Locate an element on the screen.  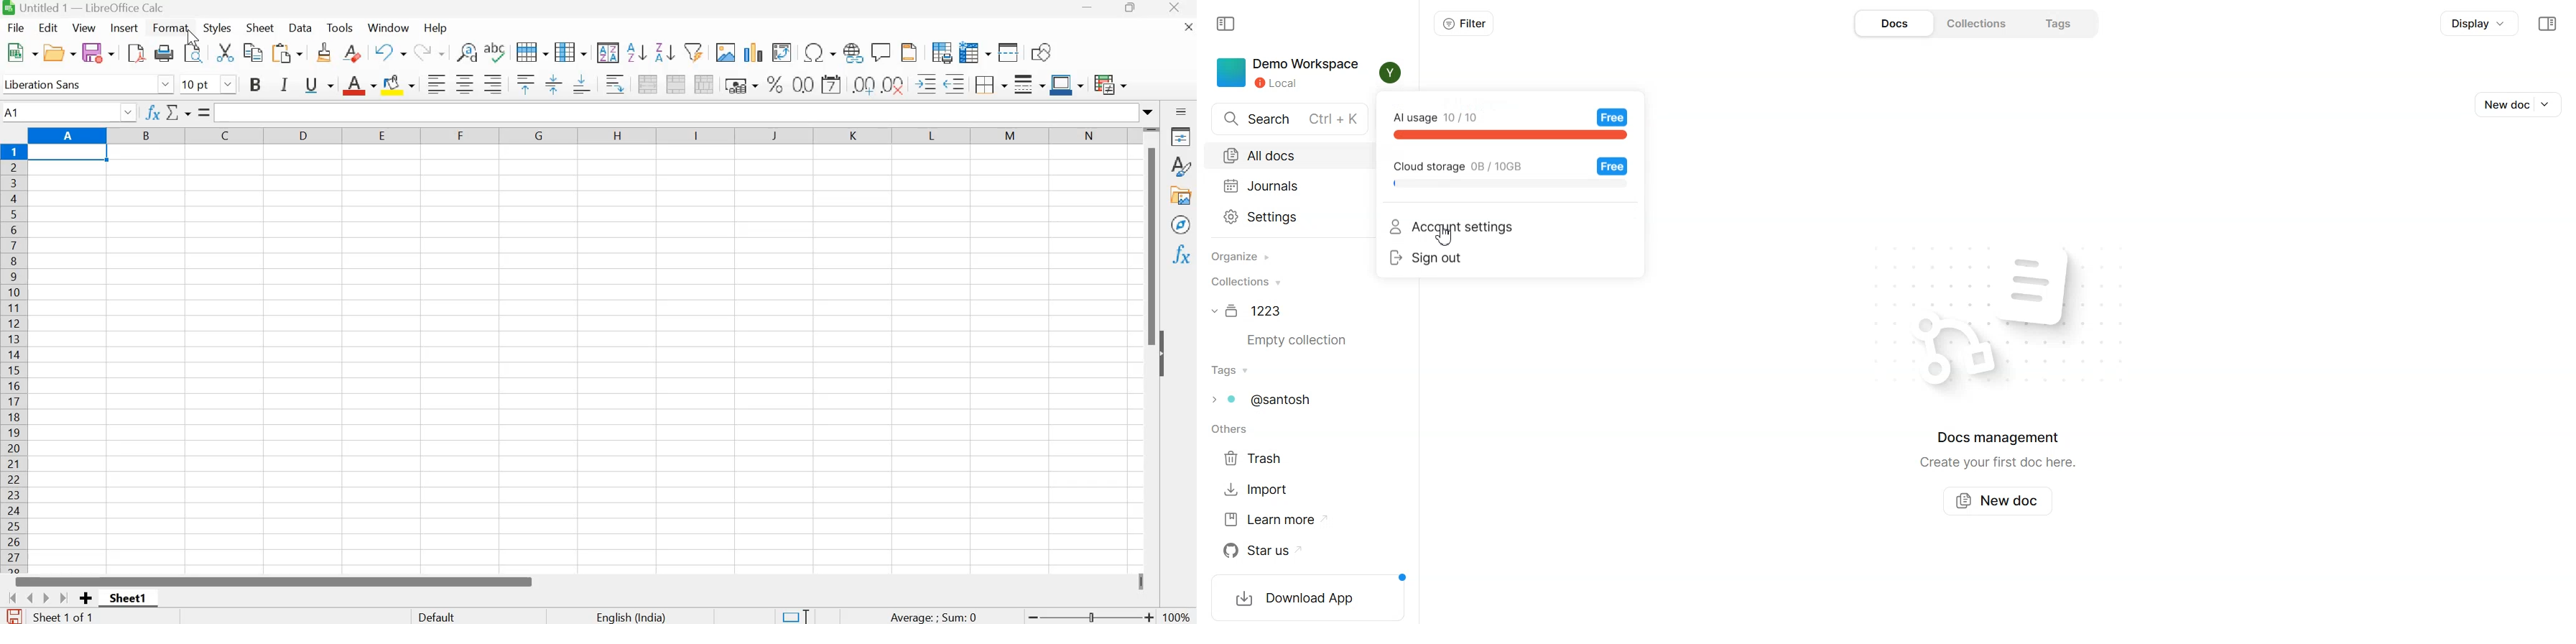
The document has not been modified since the last save is located at coordinates (14, 615).